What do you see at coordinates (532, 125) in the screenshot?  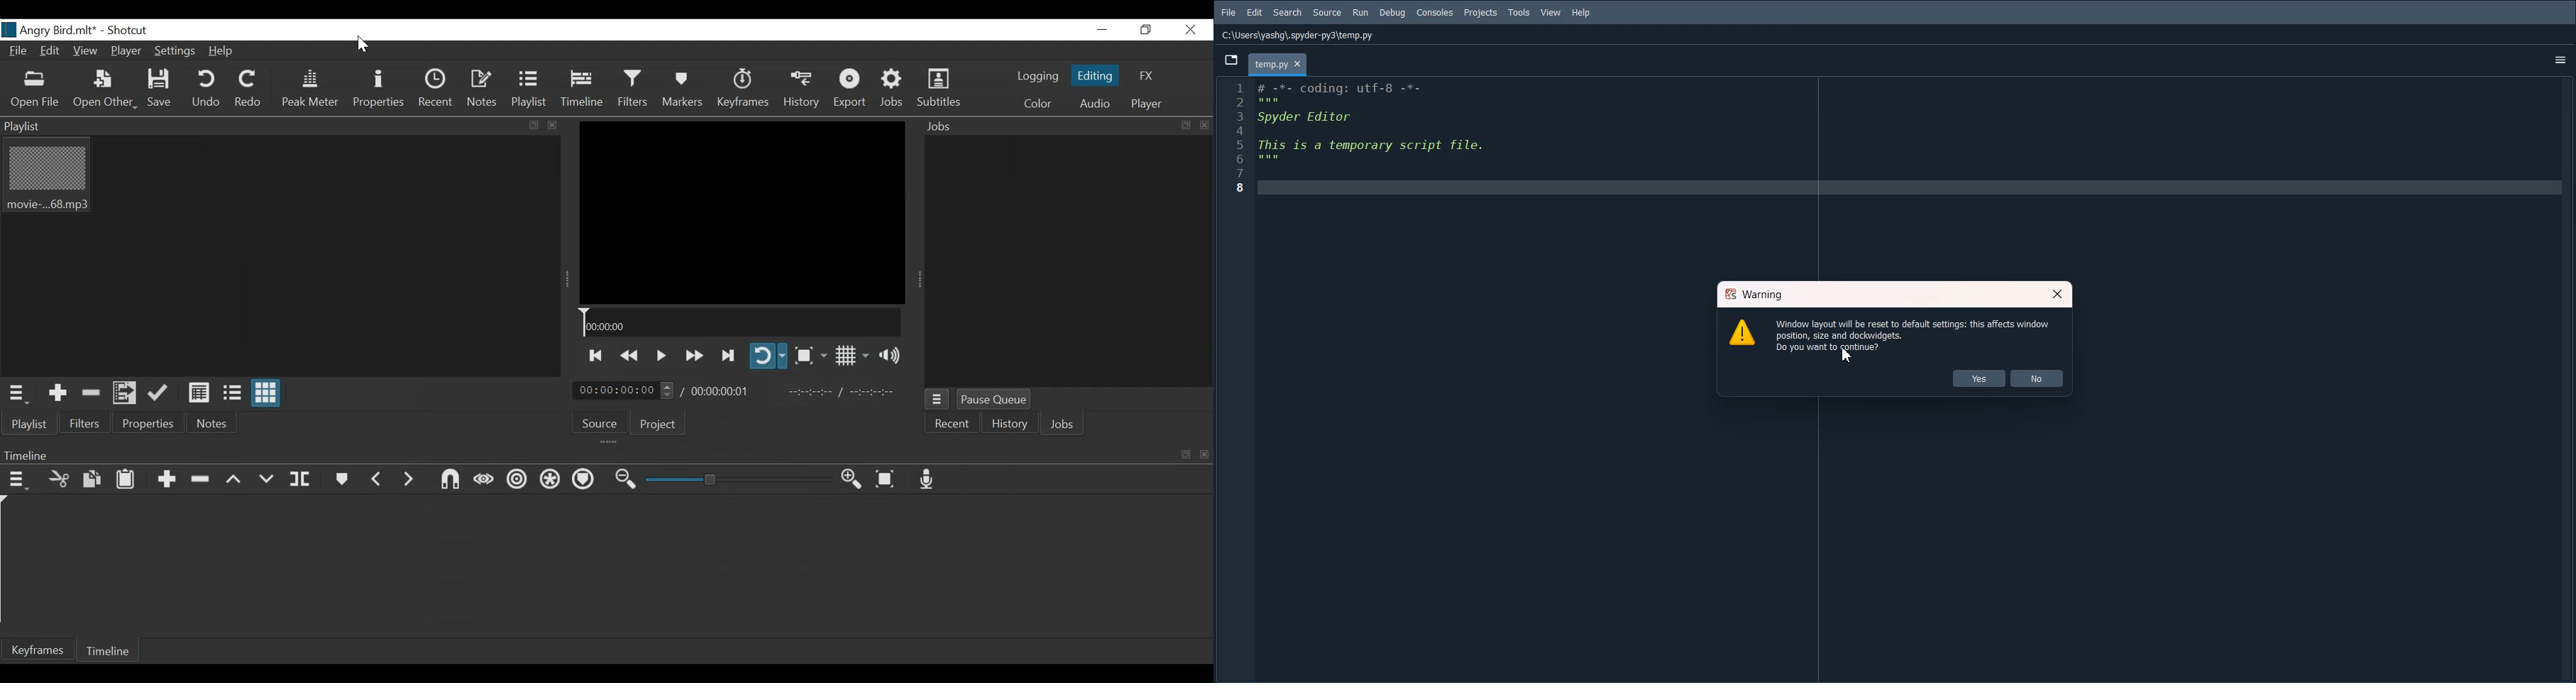 I see `resize` at bounding box center [532, 125].